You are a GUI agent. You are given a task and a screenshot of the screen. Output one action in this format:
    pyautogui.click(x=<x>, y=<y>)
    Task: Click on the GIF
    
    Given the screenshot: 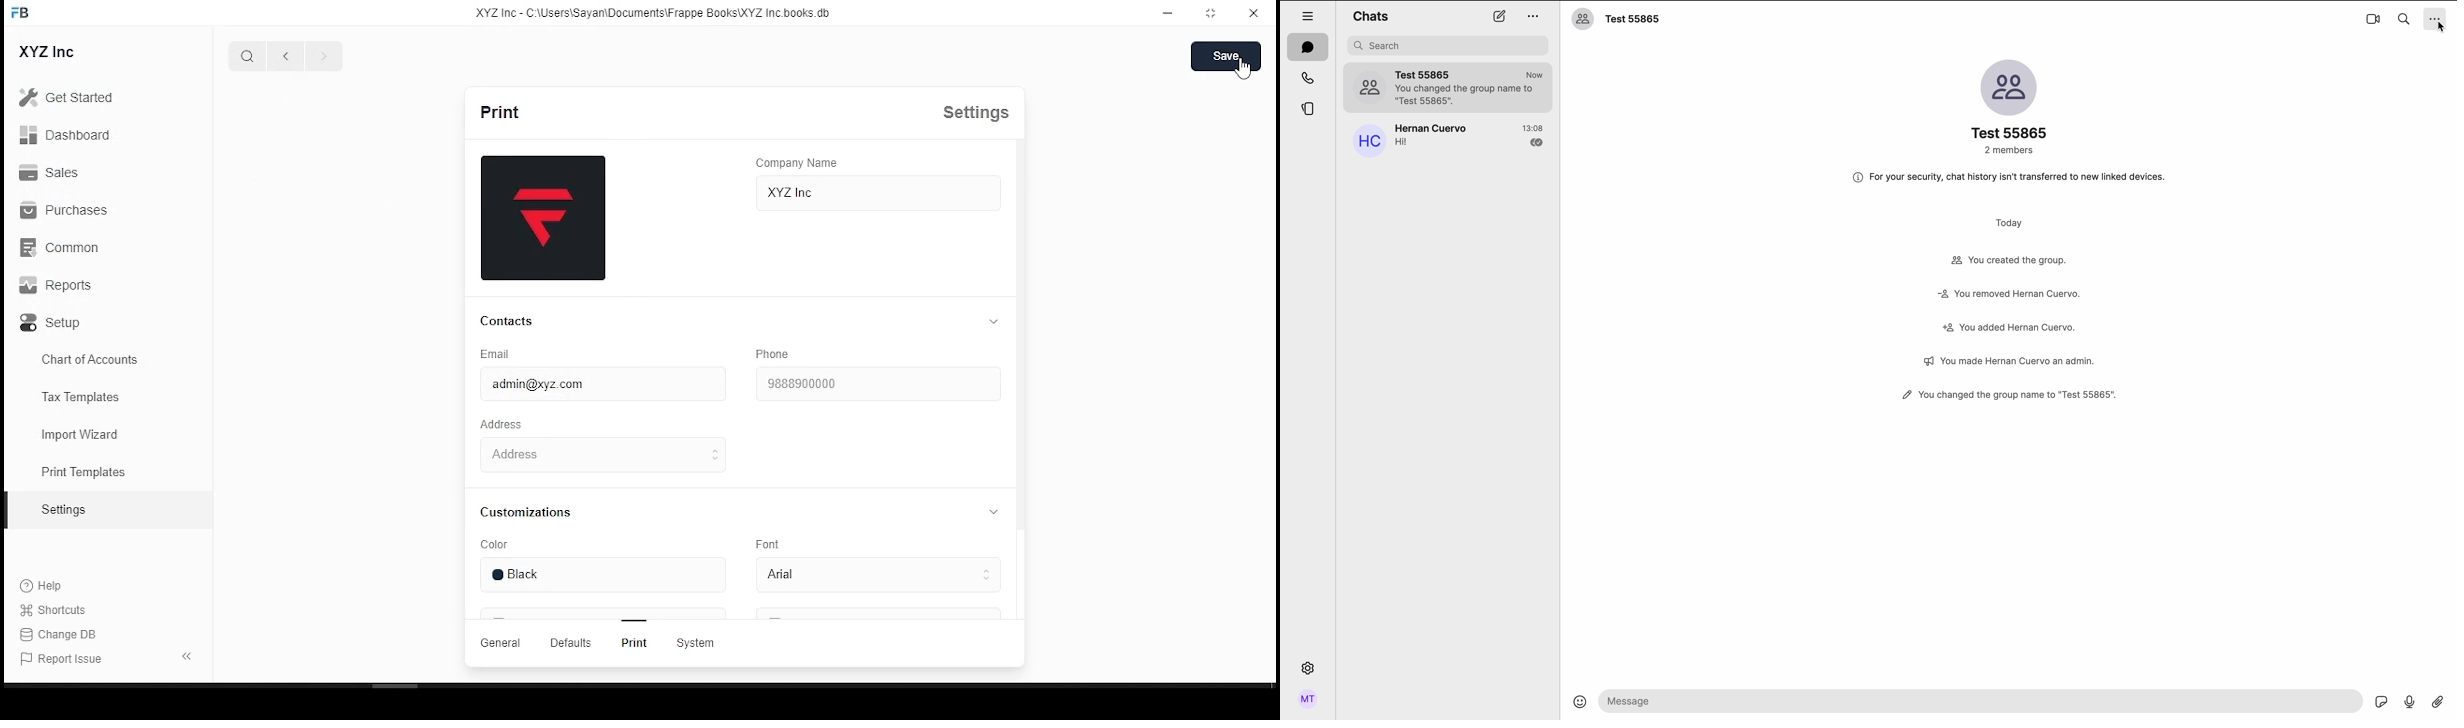 What is the action you would take?
    pyautogui.click(x=2383, y=702)
    